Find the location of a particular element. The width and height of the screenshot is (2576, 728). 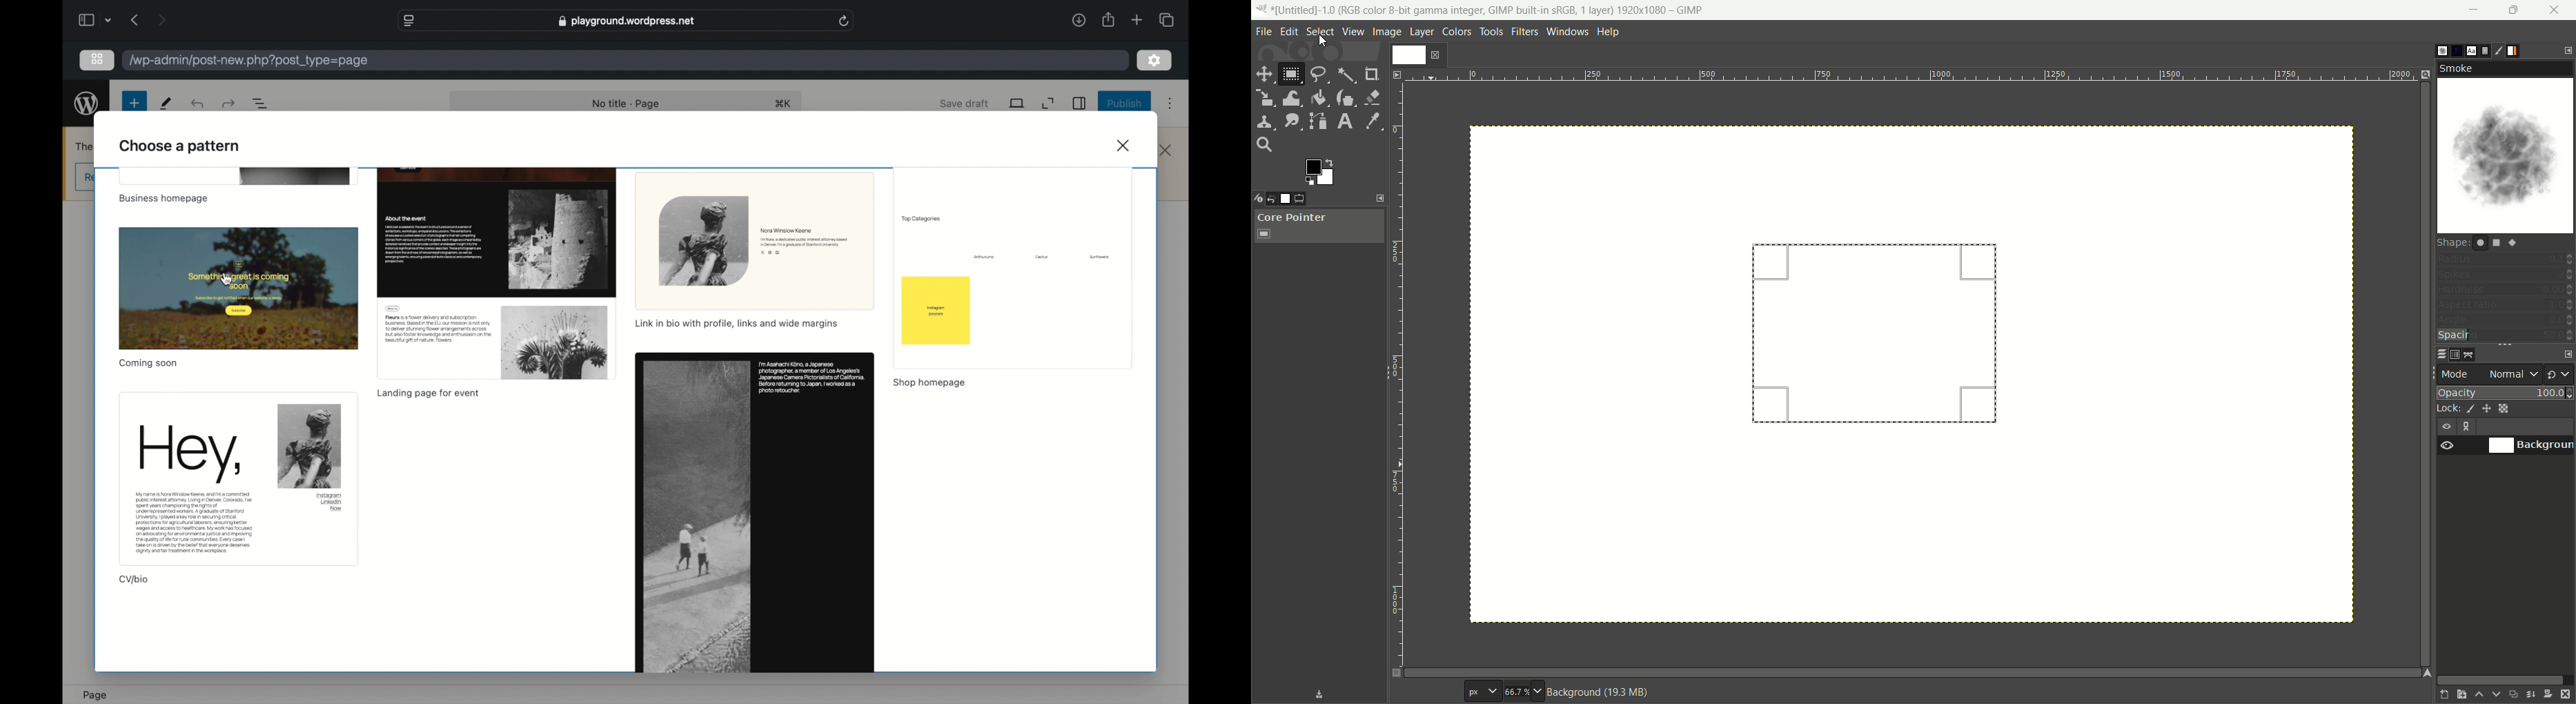

core pointer is located at coordinates (1319, 228).